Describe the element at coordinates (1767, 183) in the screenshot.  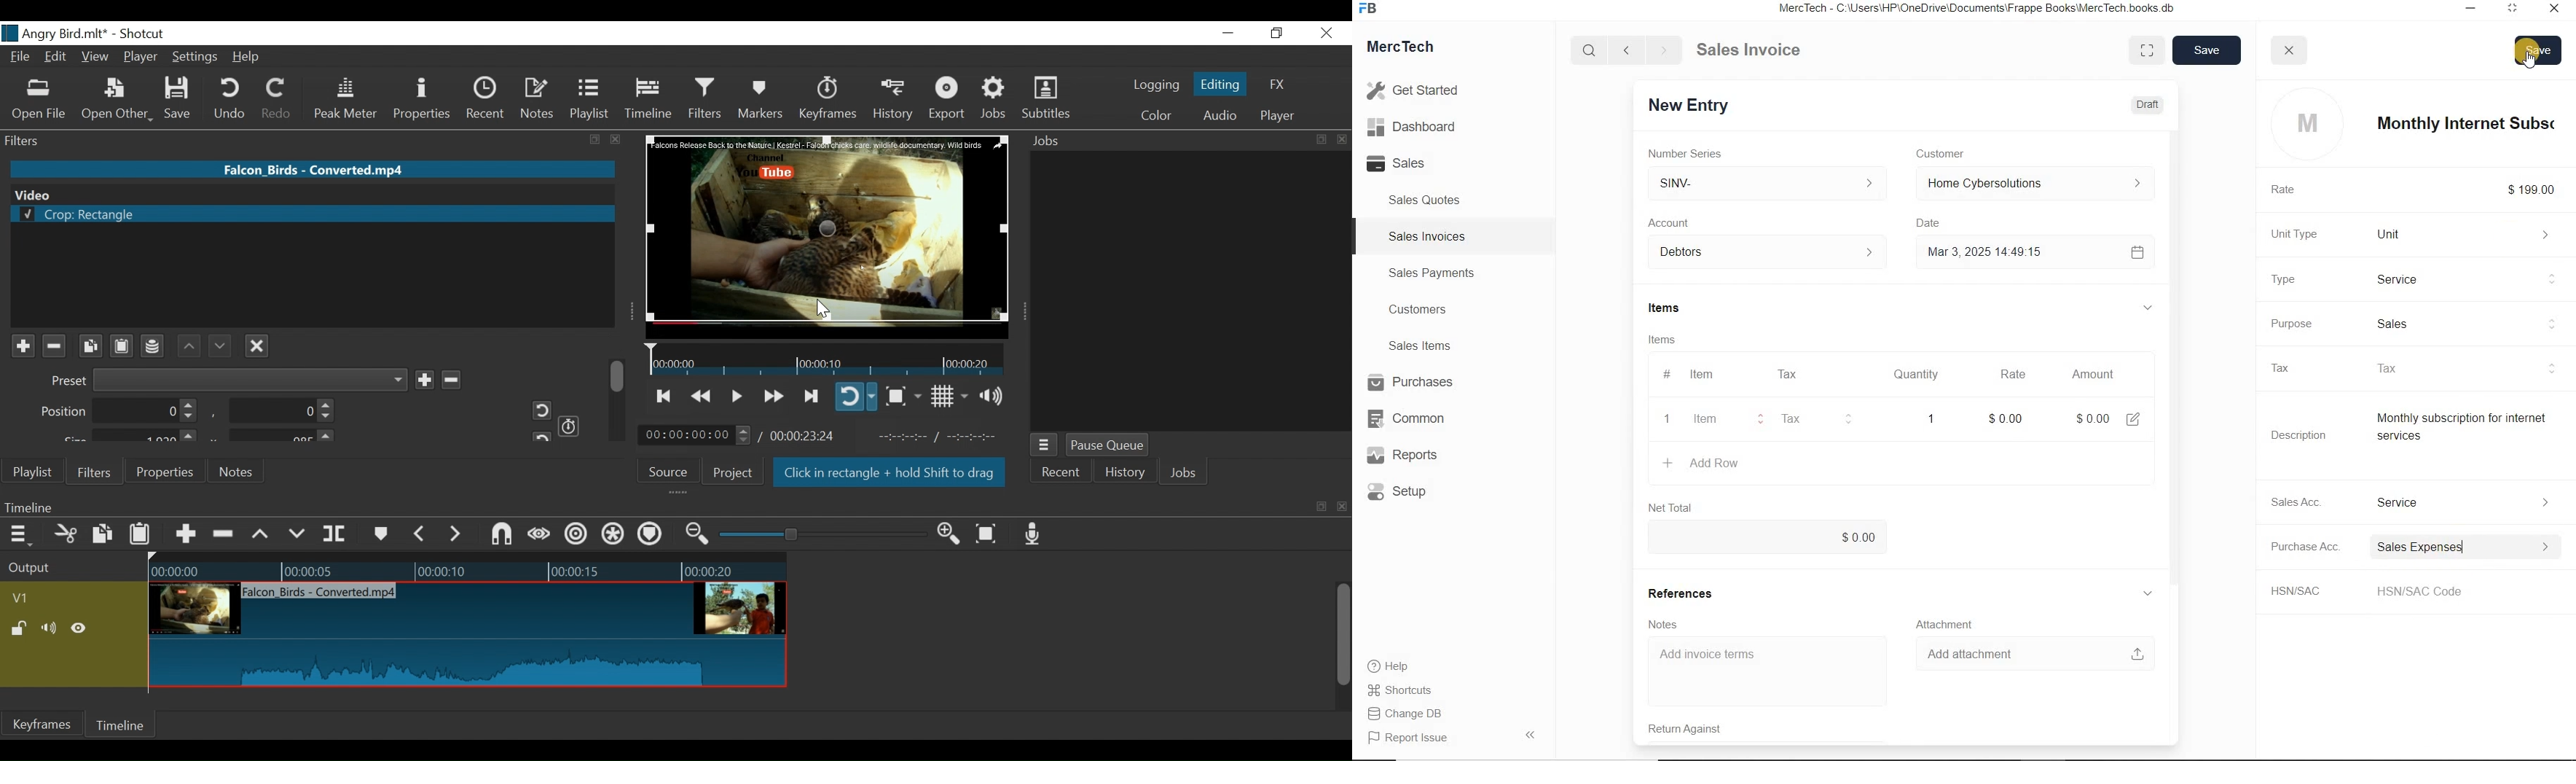
I see `SINV-` at that location.